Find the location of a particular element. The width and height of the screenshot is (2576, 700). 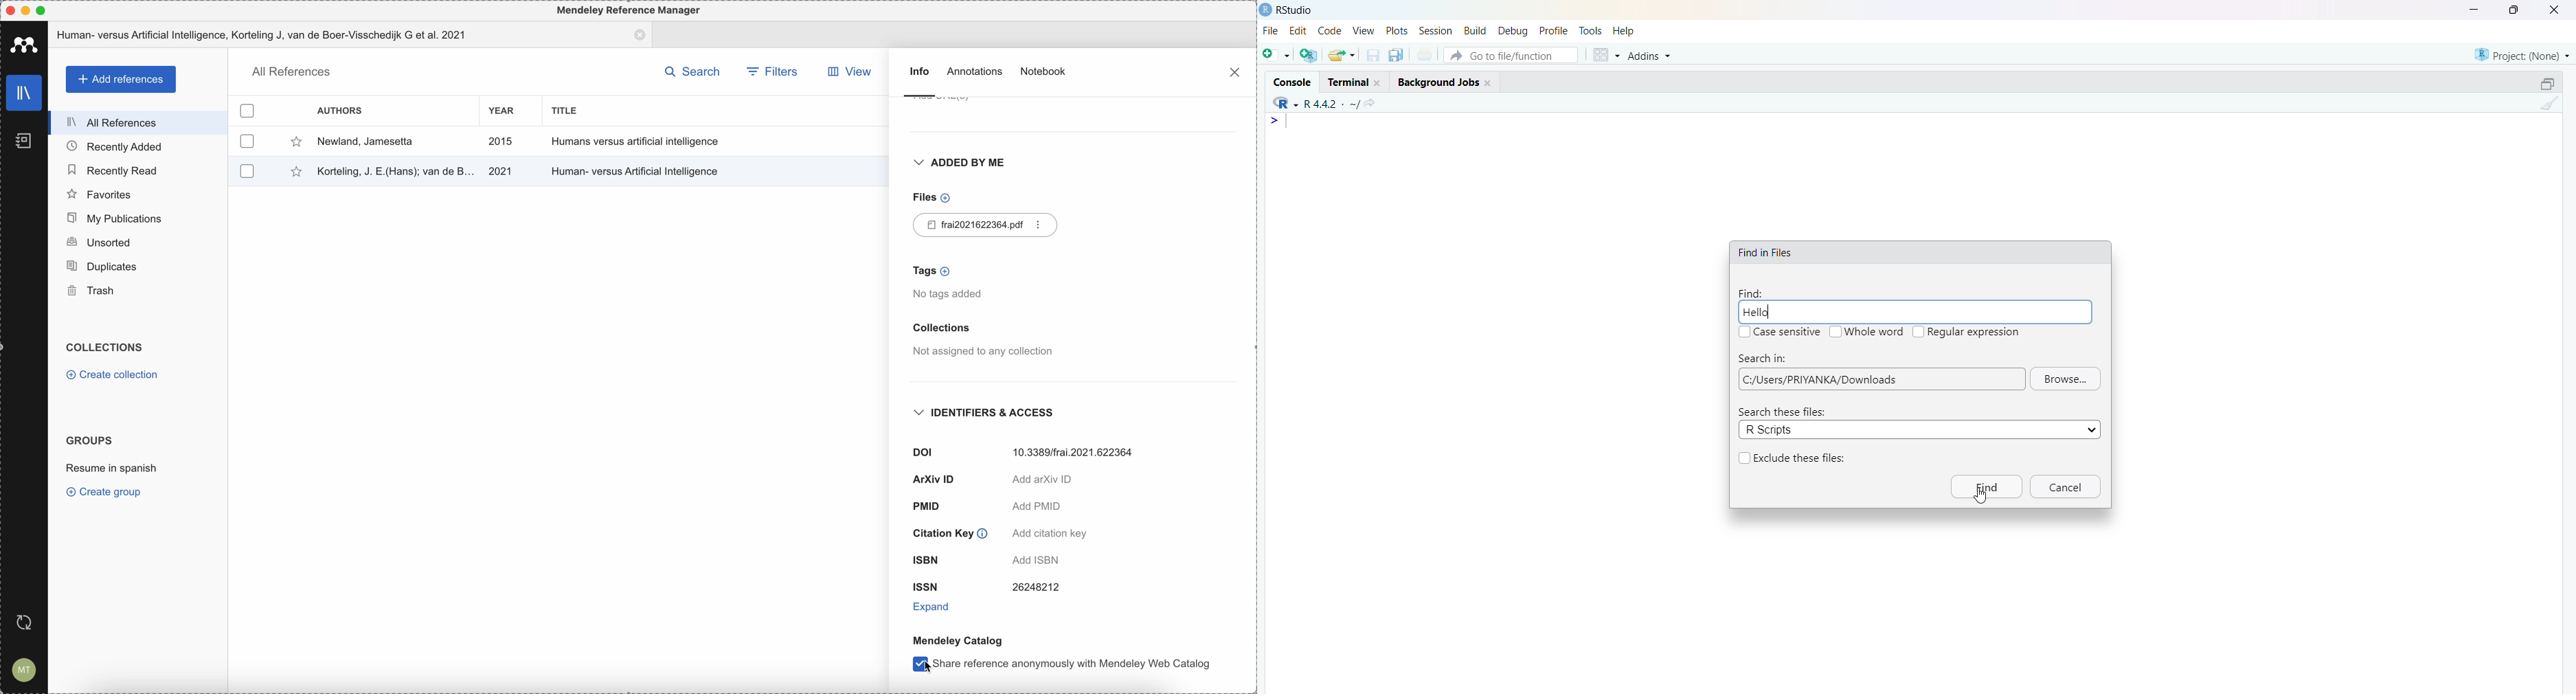

Korteling, J.E(Hans); van de B. is located at coordinates (393, 170).